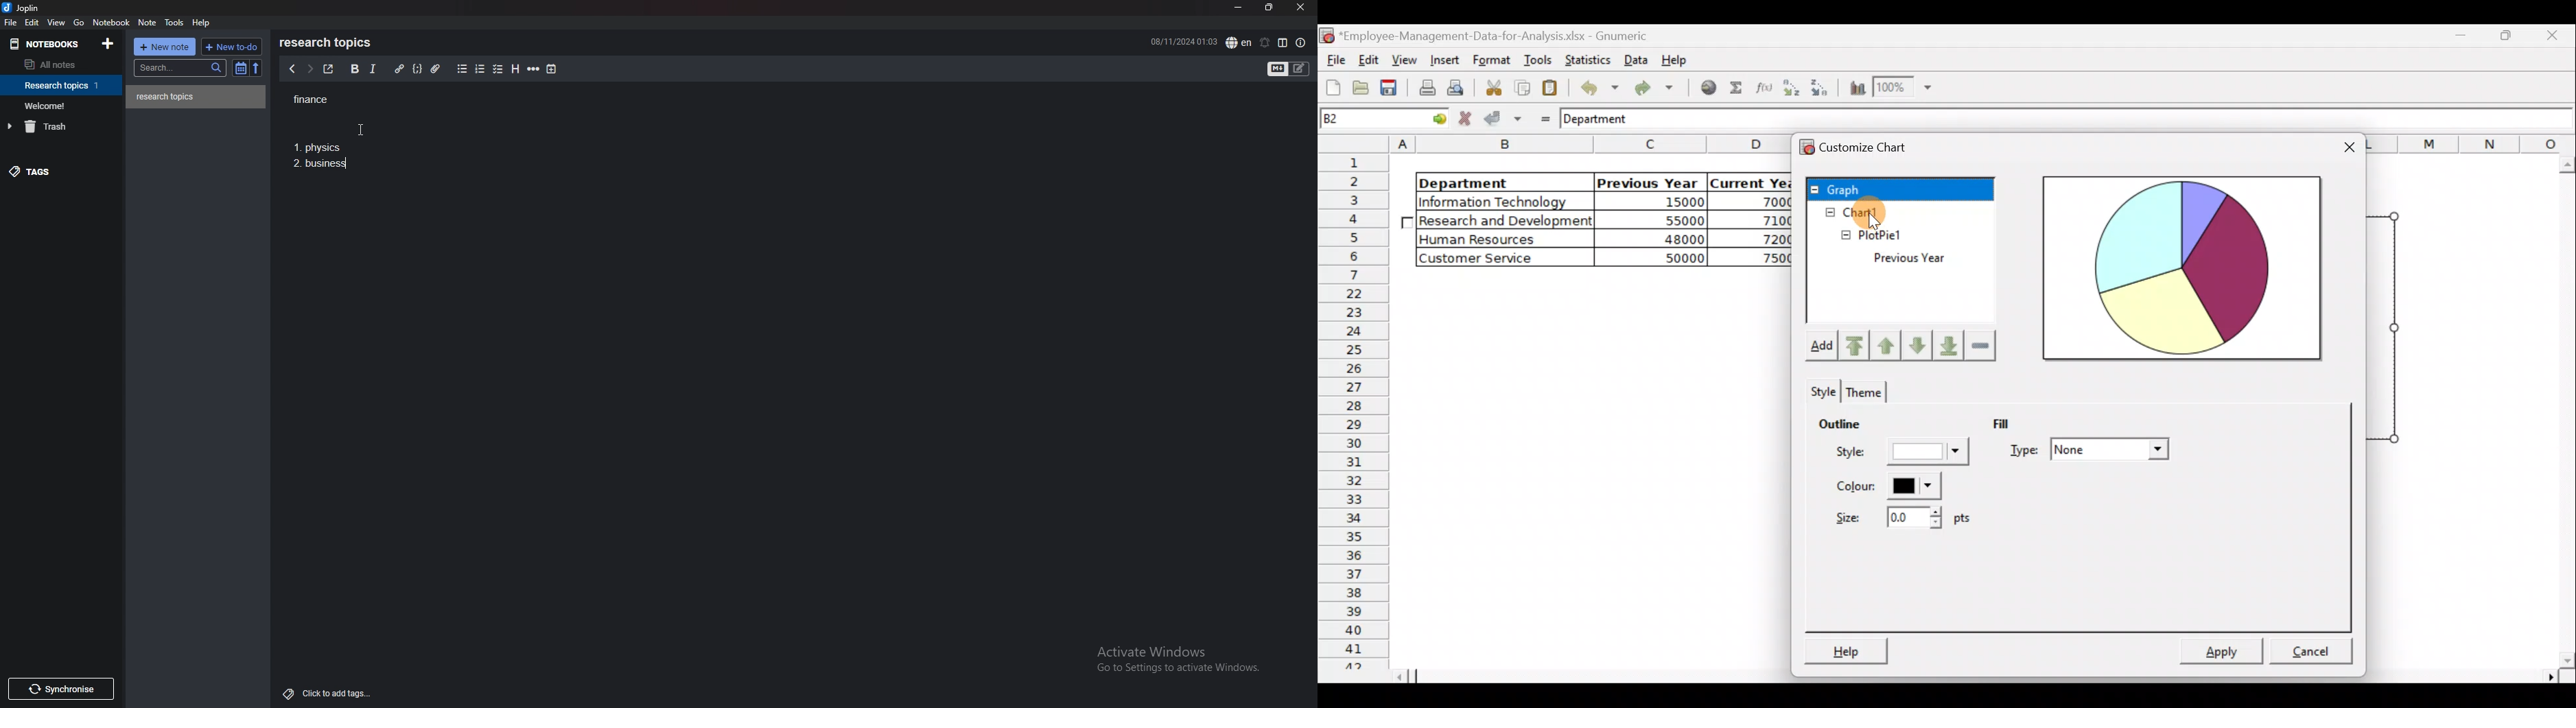 Image resolution: width=2576 pixels, height=728 pixels. Describe the element at coordinates (62, 105) in the screenshot. I see `notebook` at that location.